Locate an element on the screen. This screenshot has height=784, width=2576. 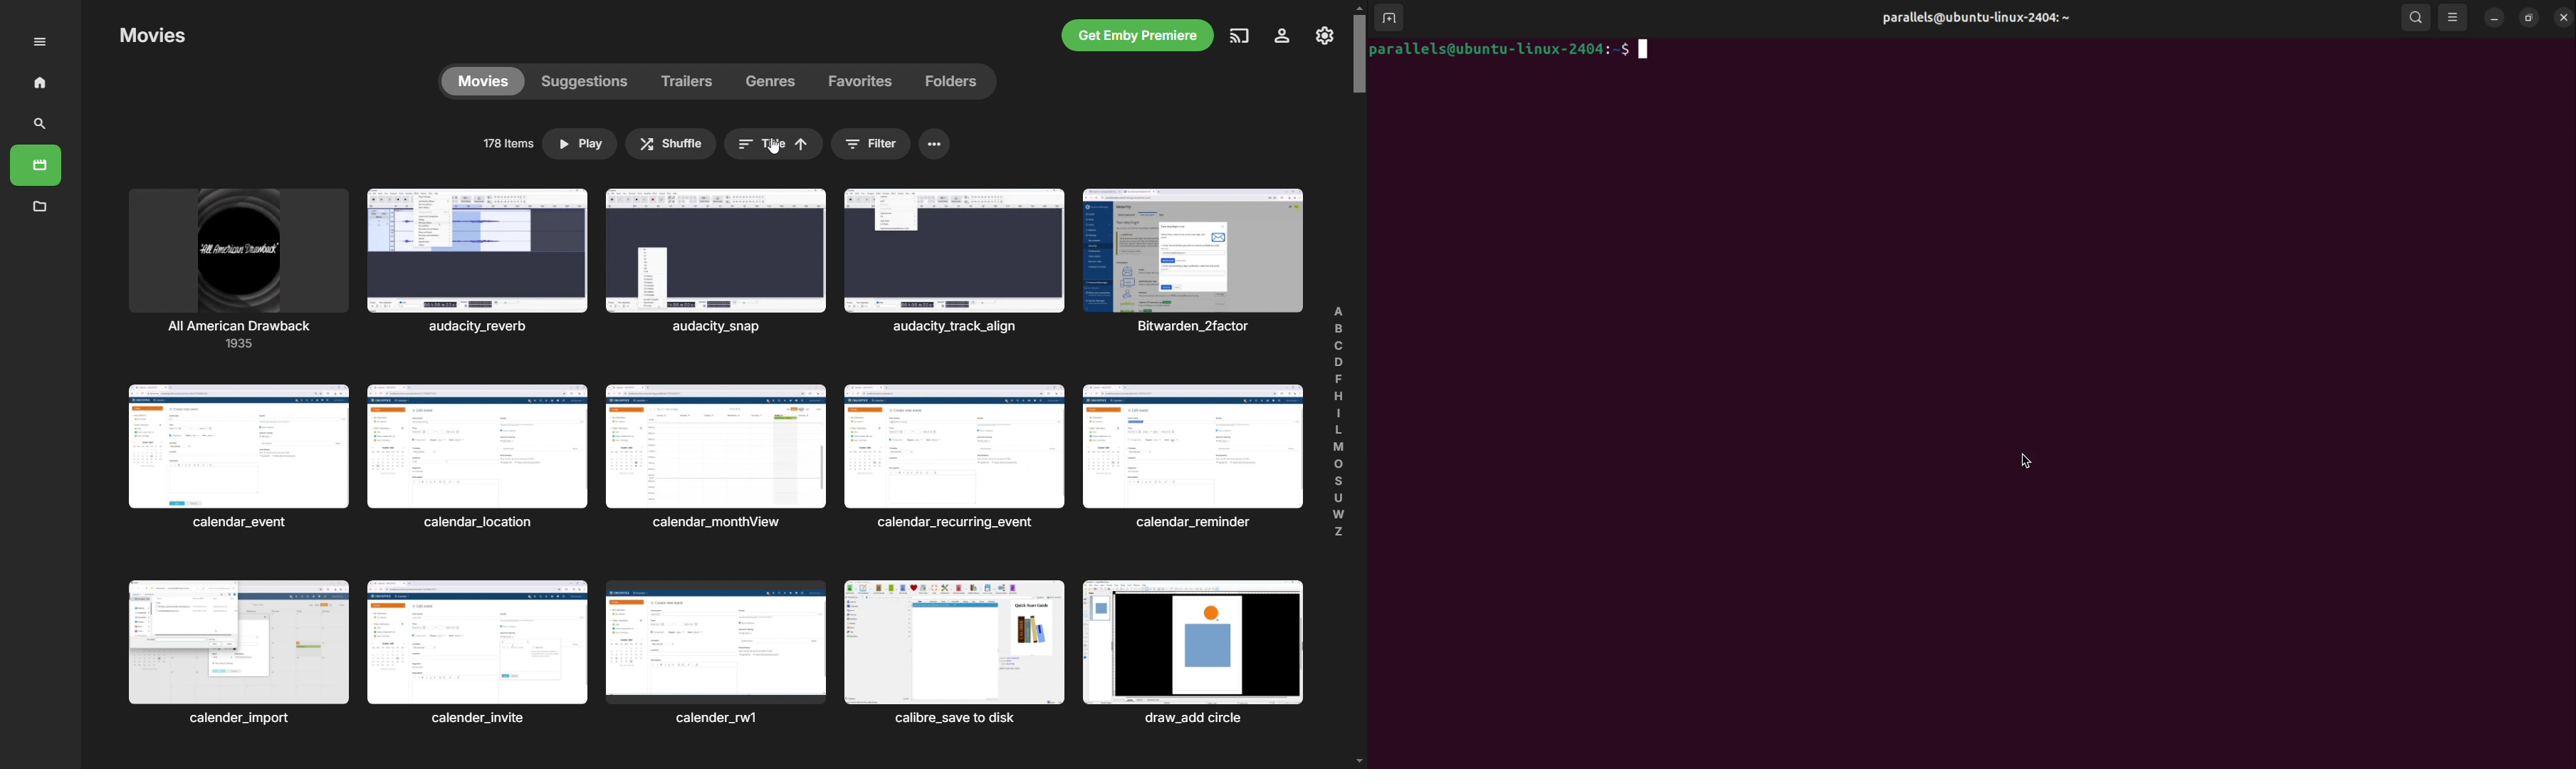
trailers is located at coordinates (691, 82).